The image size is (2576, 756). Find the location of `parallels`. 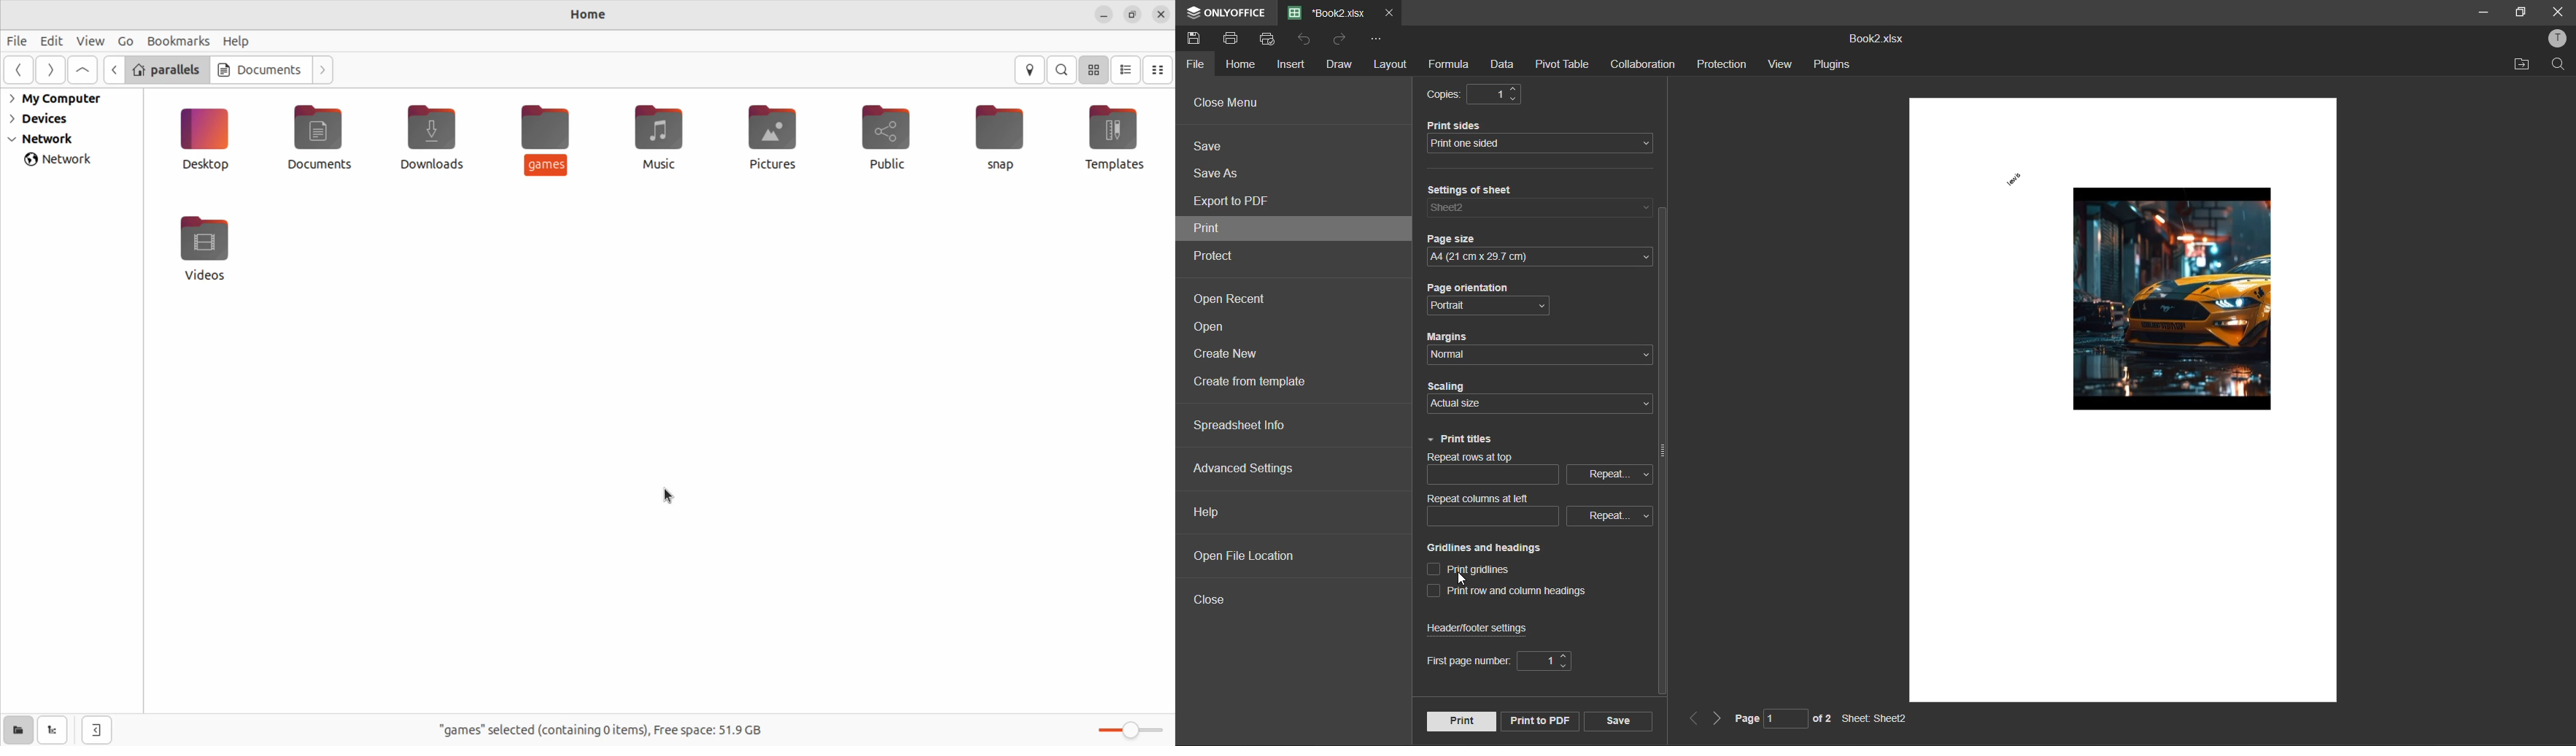

parallels is located at coordinates (168, 70).